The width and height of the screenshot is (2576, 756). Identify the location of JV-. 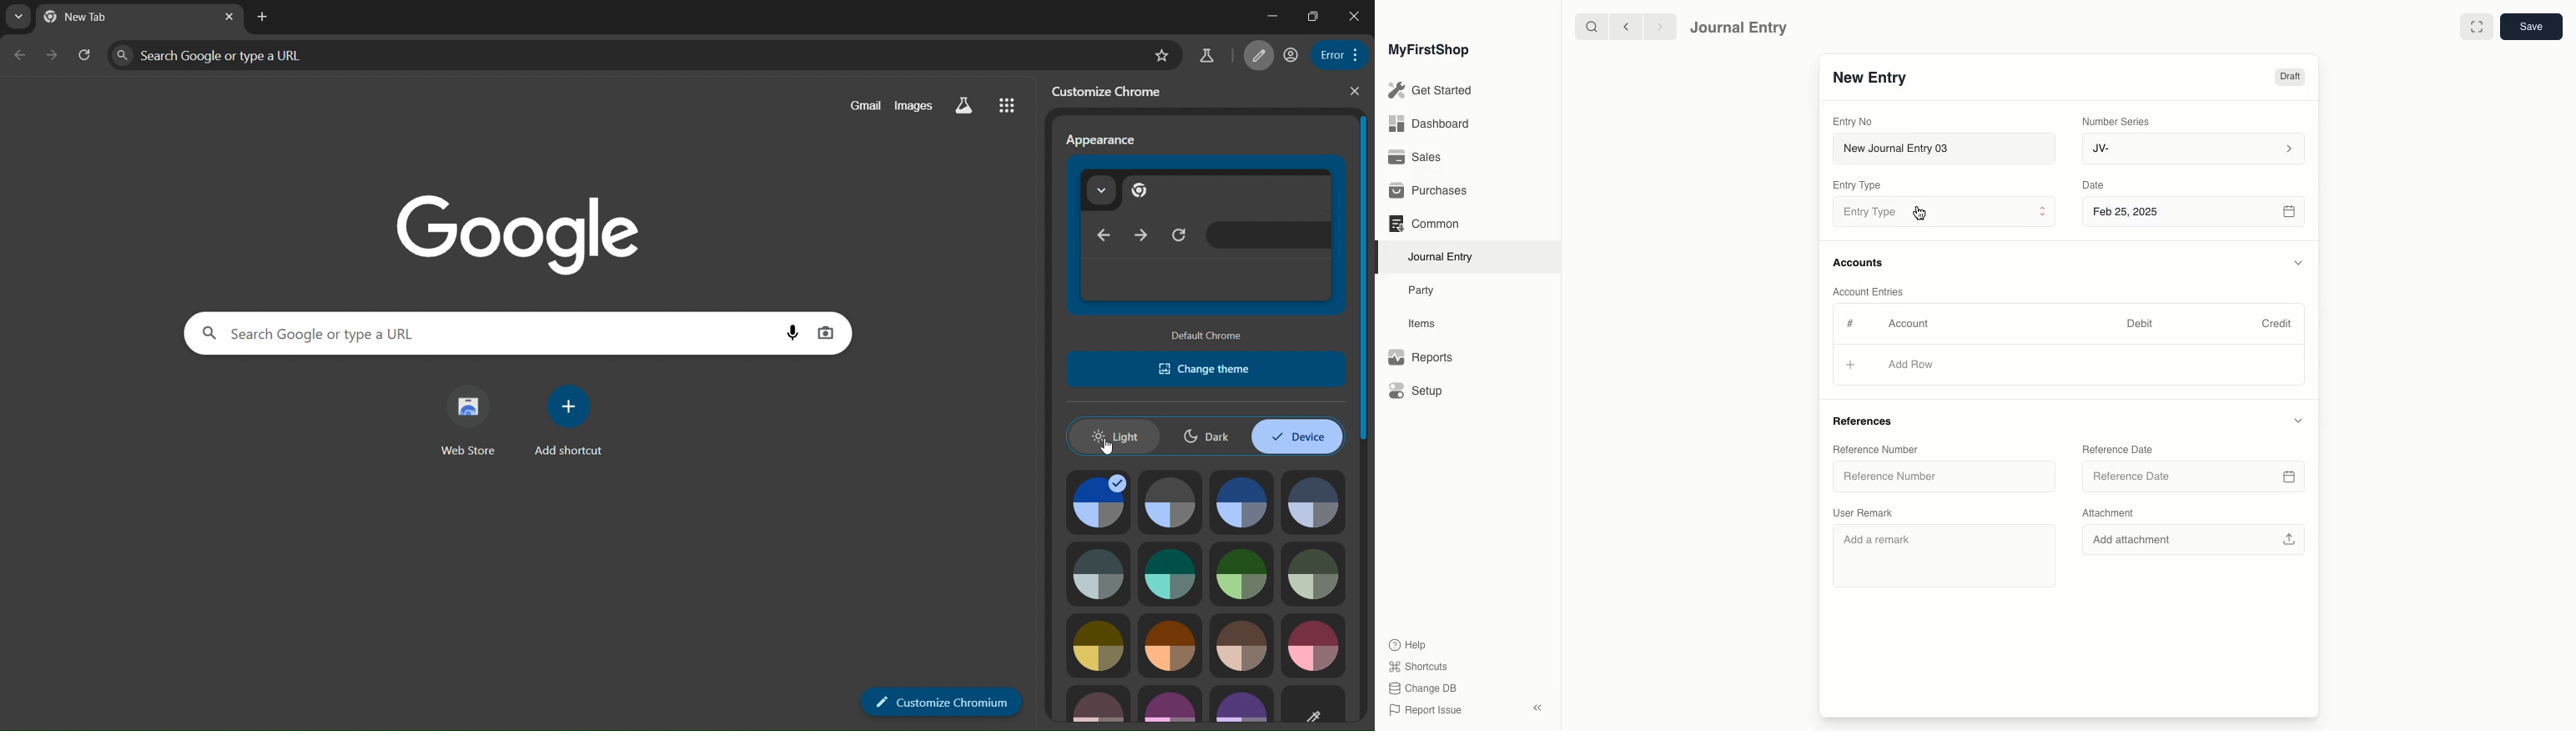
(2191, 149).